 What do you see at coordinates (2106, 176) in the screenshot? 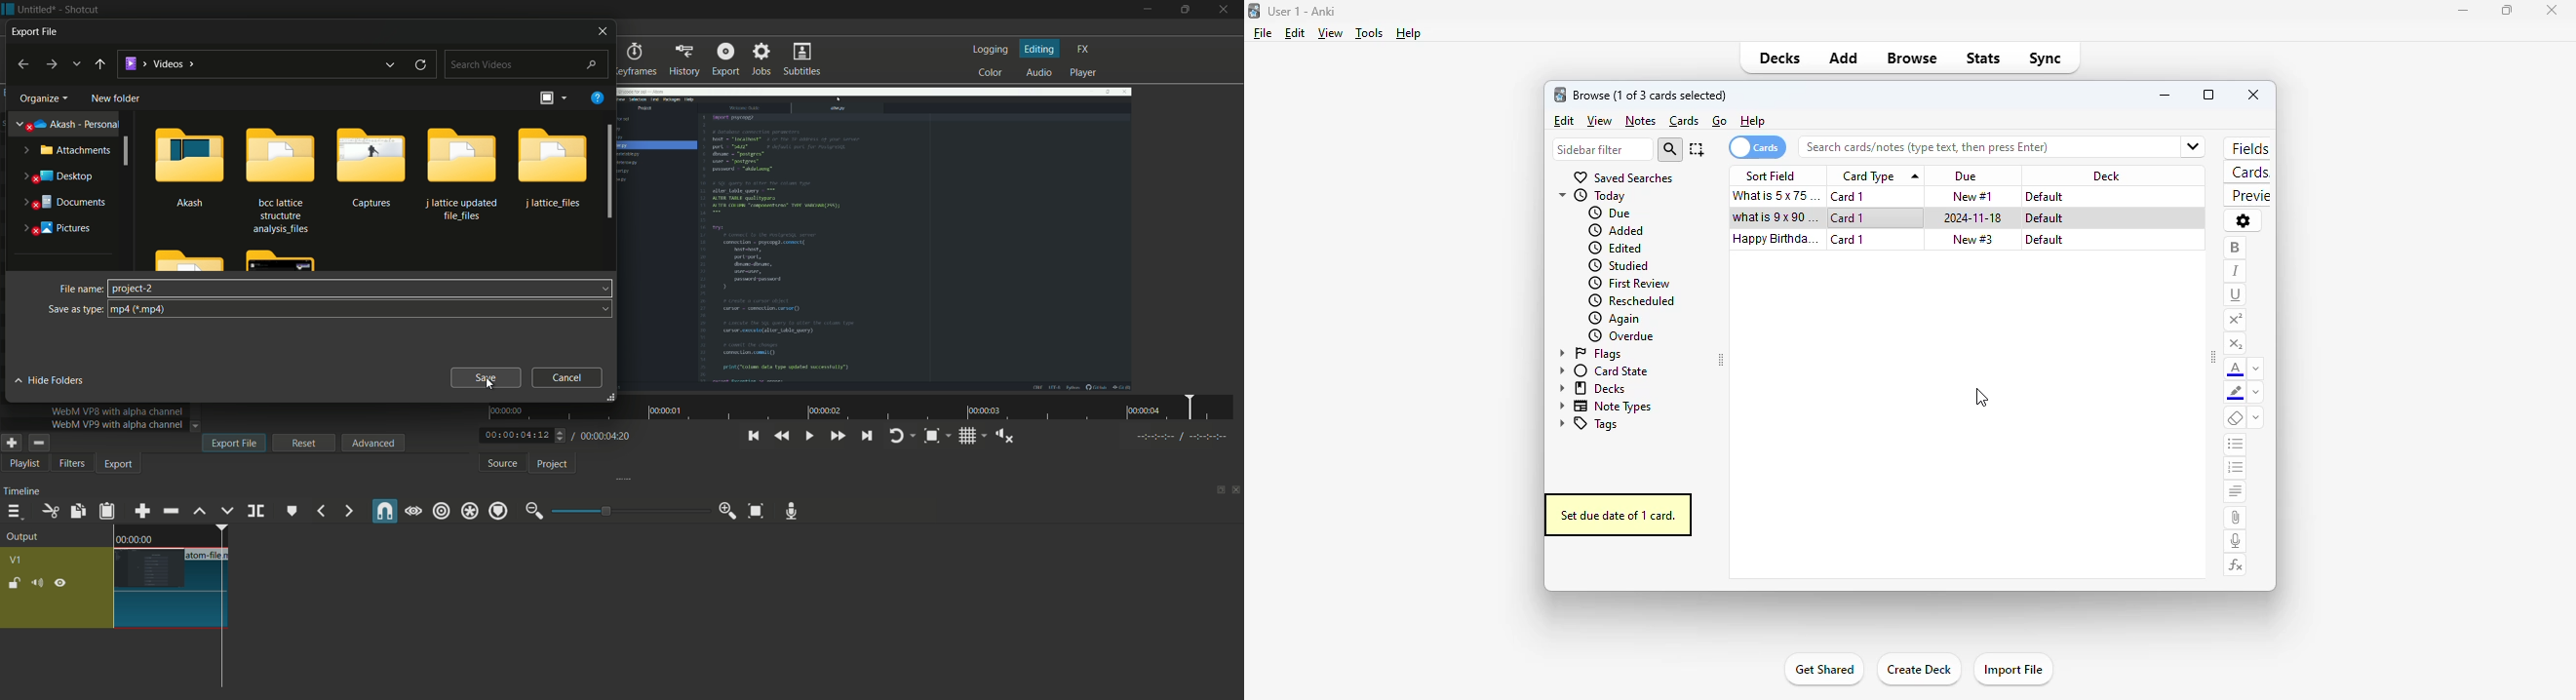
I see `deck` at bounding box center [2106, 176].